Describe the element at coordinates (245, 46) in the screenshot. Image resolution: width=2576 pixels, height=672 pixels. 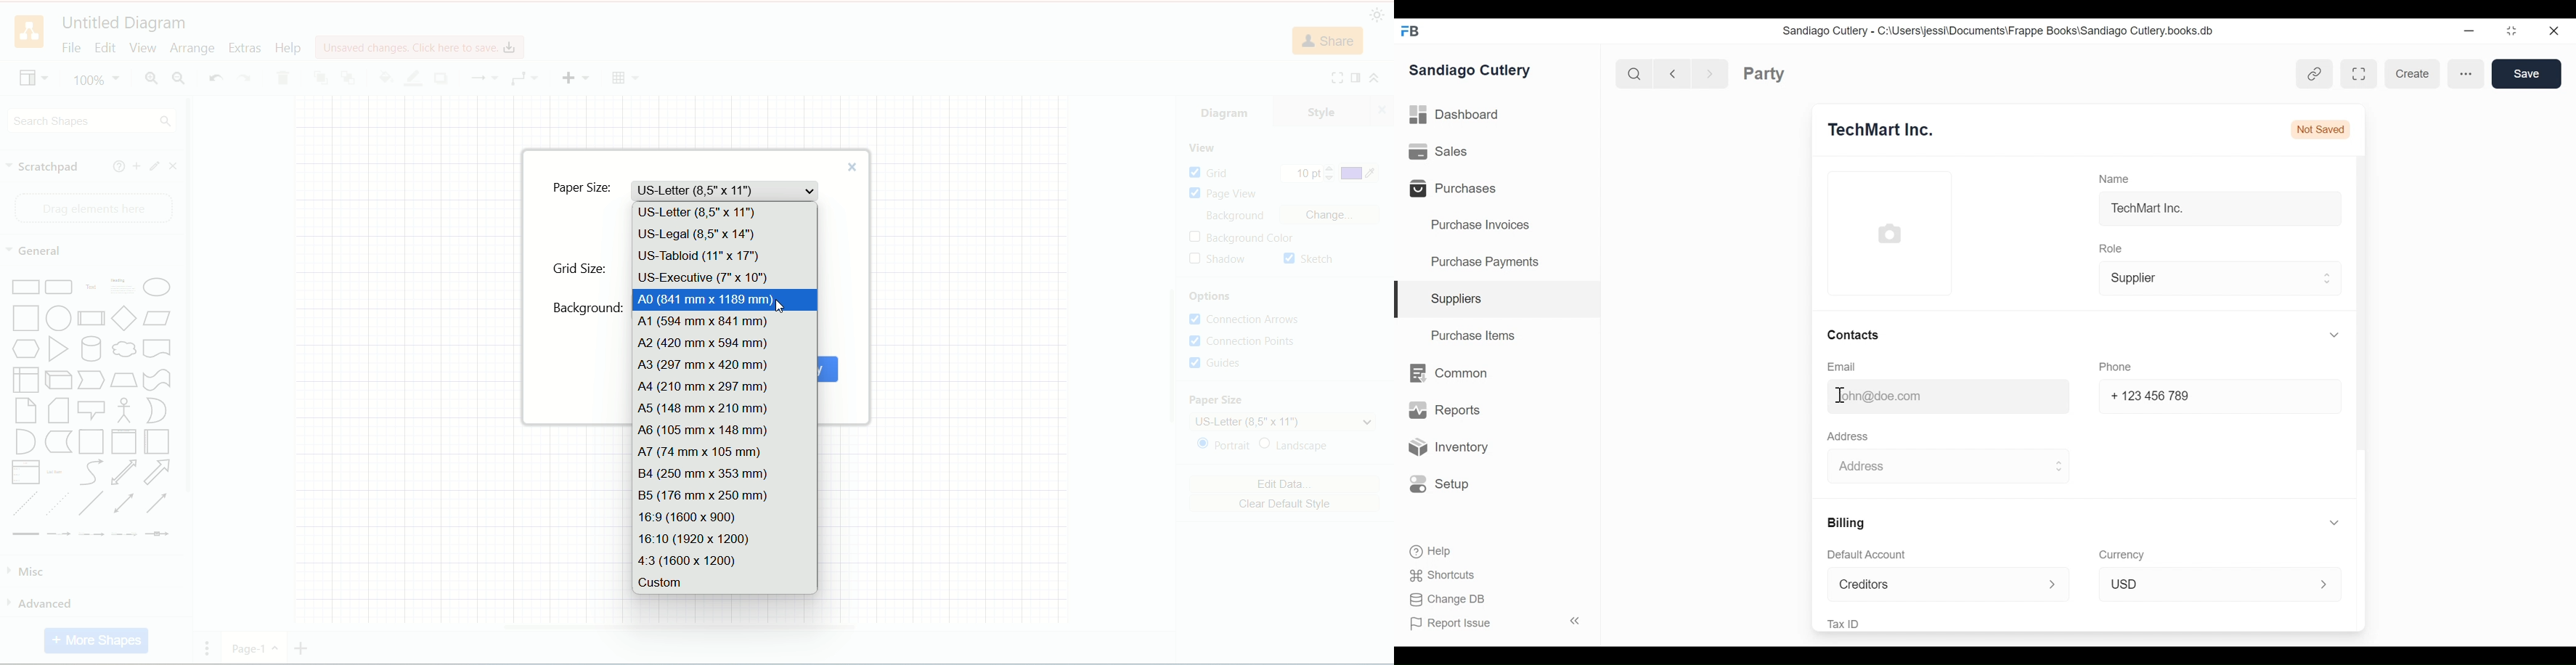
I see `extras` at that location.